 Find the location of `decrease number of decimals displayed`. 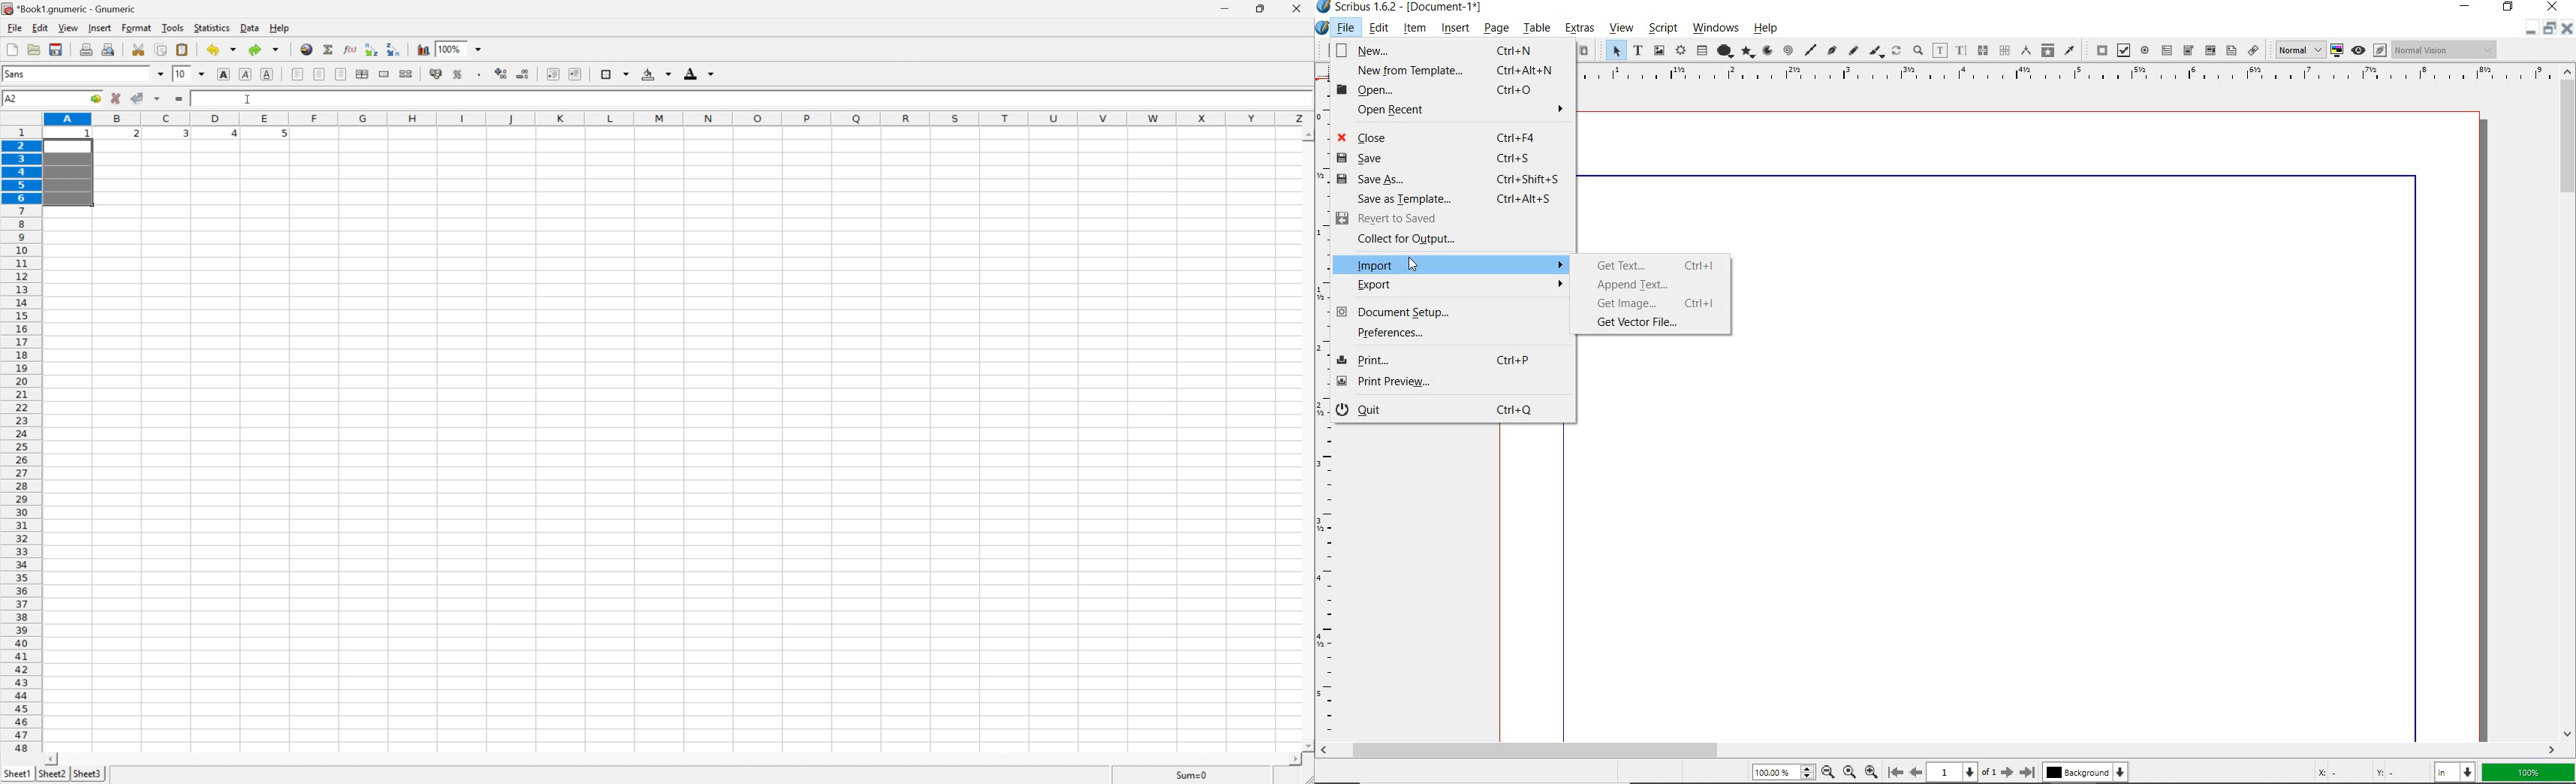

decrease number of decimals displayed is located at coordinates (521, 74).